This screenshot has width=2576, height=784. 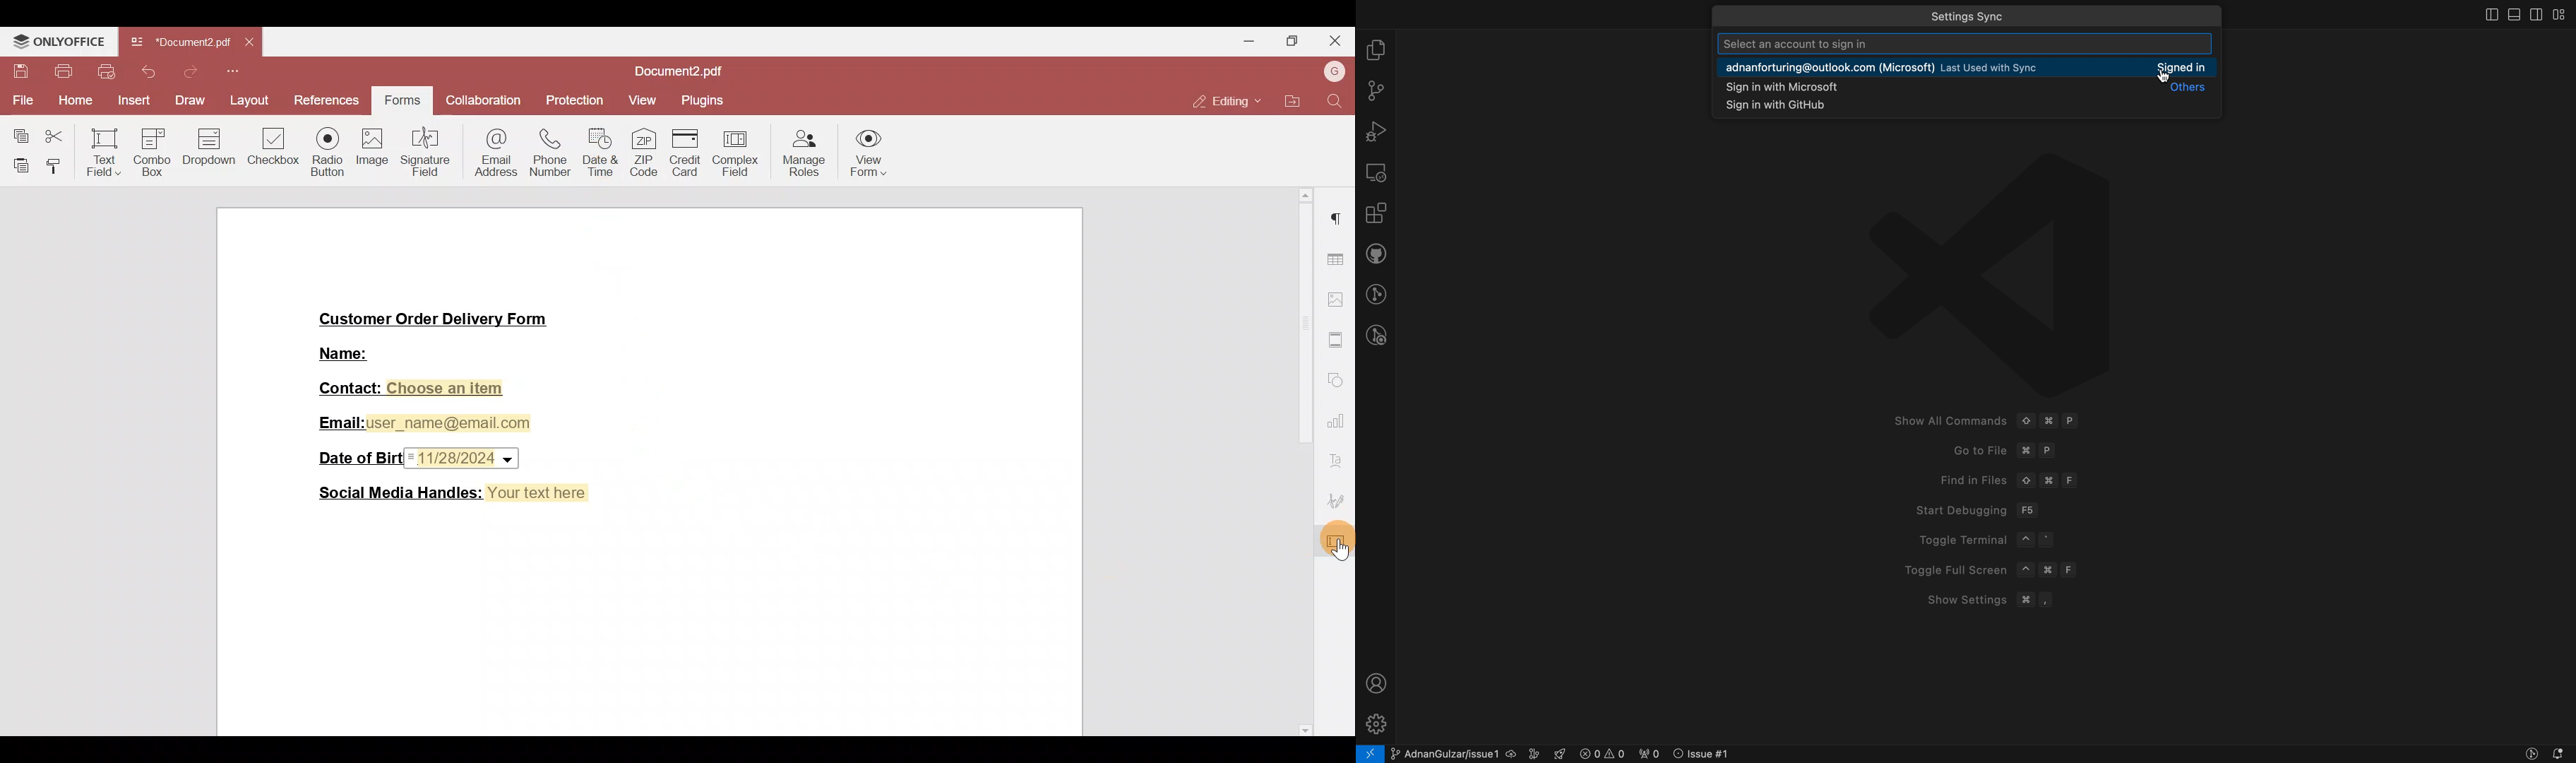 What do you see at coordinates (210, 150) in the screenshot?
I see `Dropdown` at bounding box center [210, 150].